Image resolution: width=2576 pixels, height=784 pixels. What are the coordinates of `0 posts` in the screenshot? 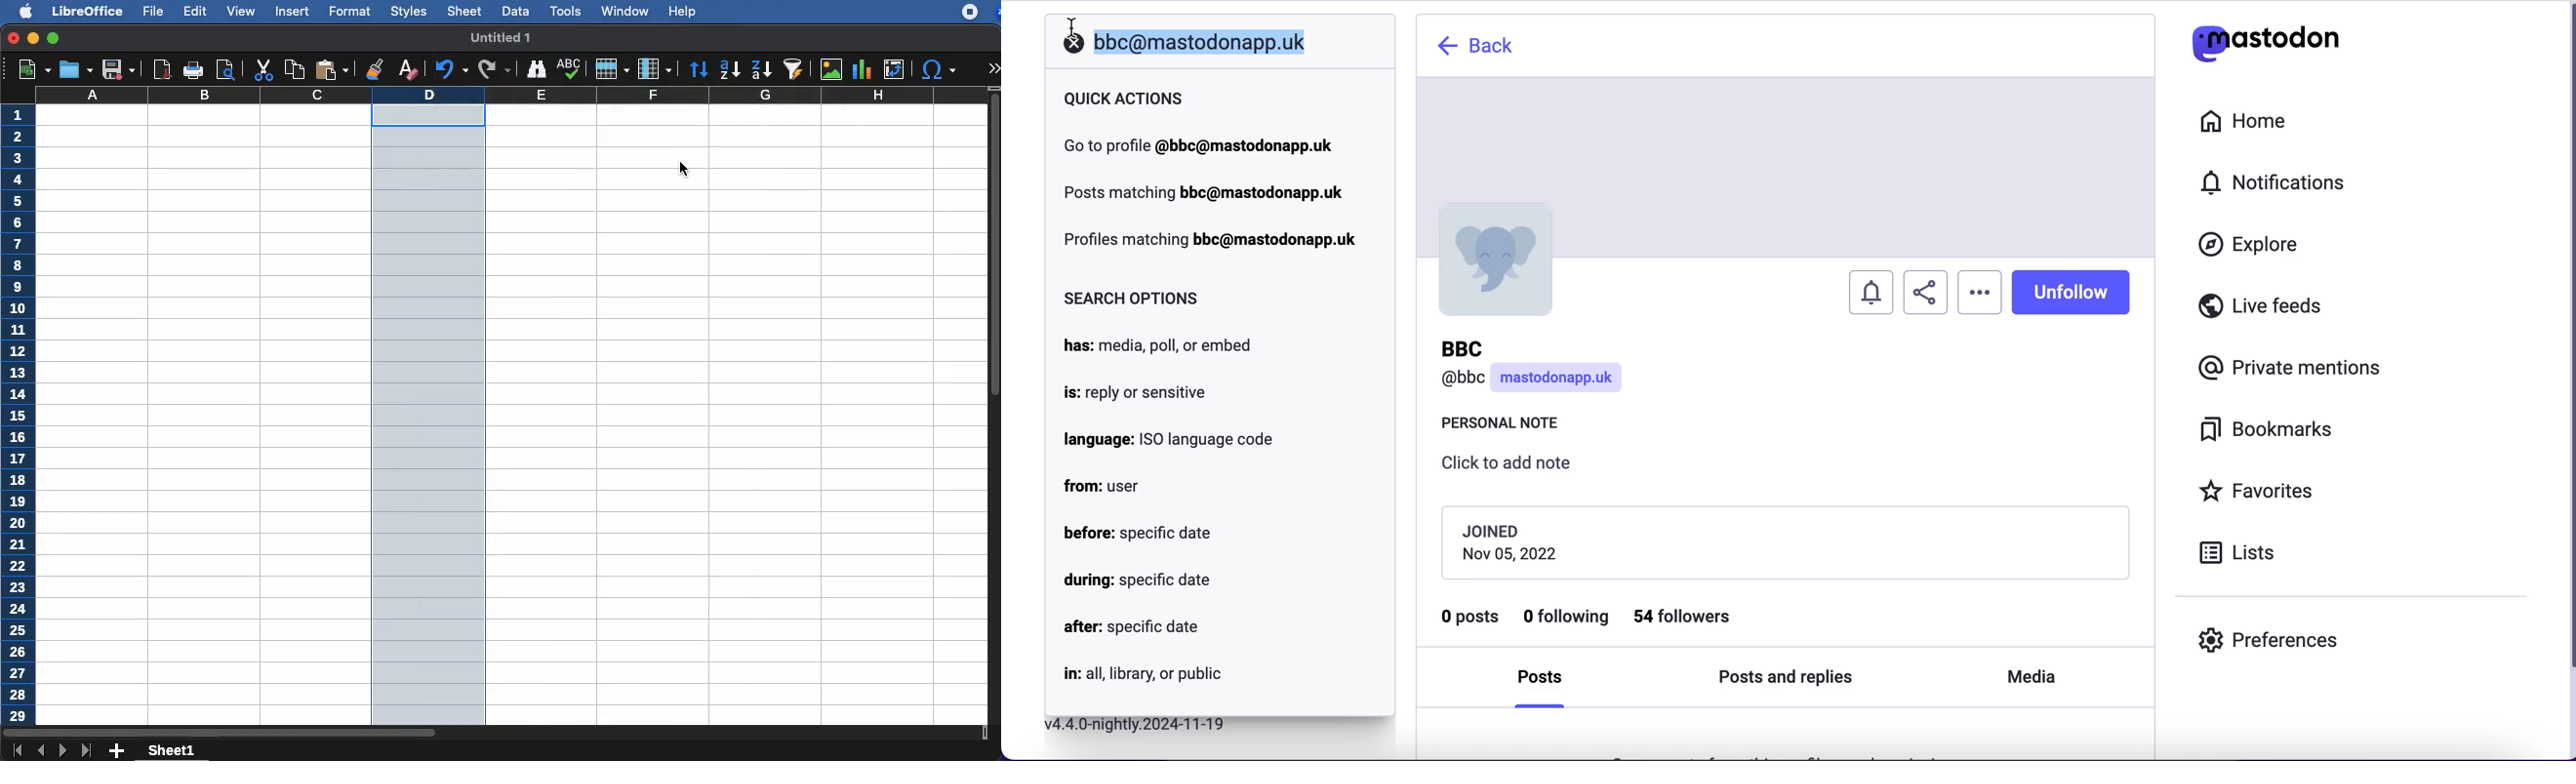 It's located at (1472, 621).